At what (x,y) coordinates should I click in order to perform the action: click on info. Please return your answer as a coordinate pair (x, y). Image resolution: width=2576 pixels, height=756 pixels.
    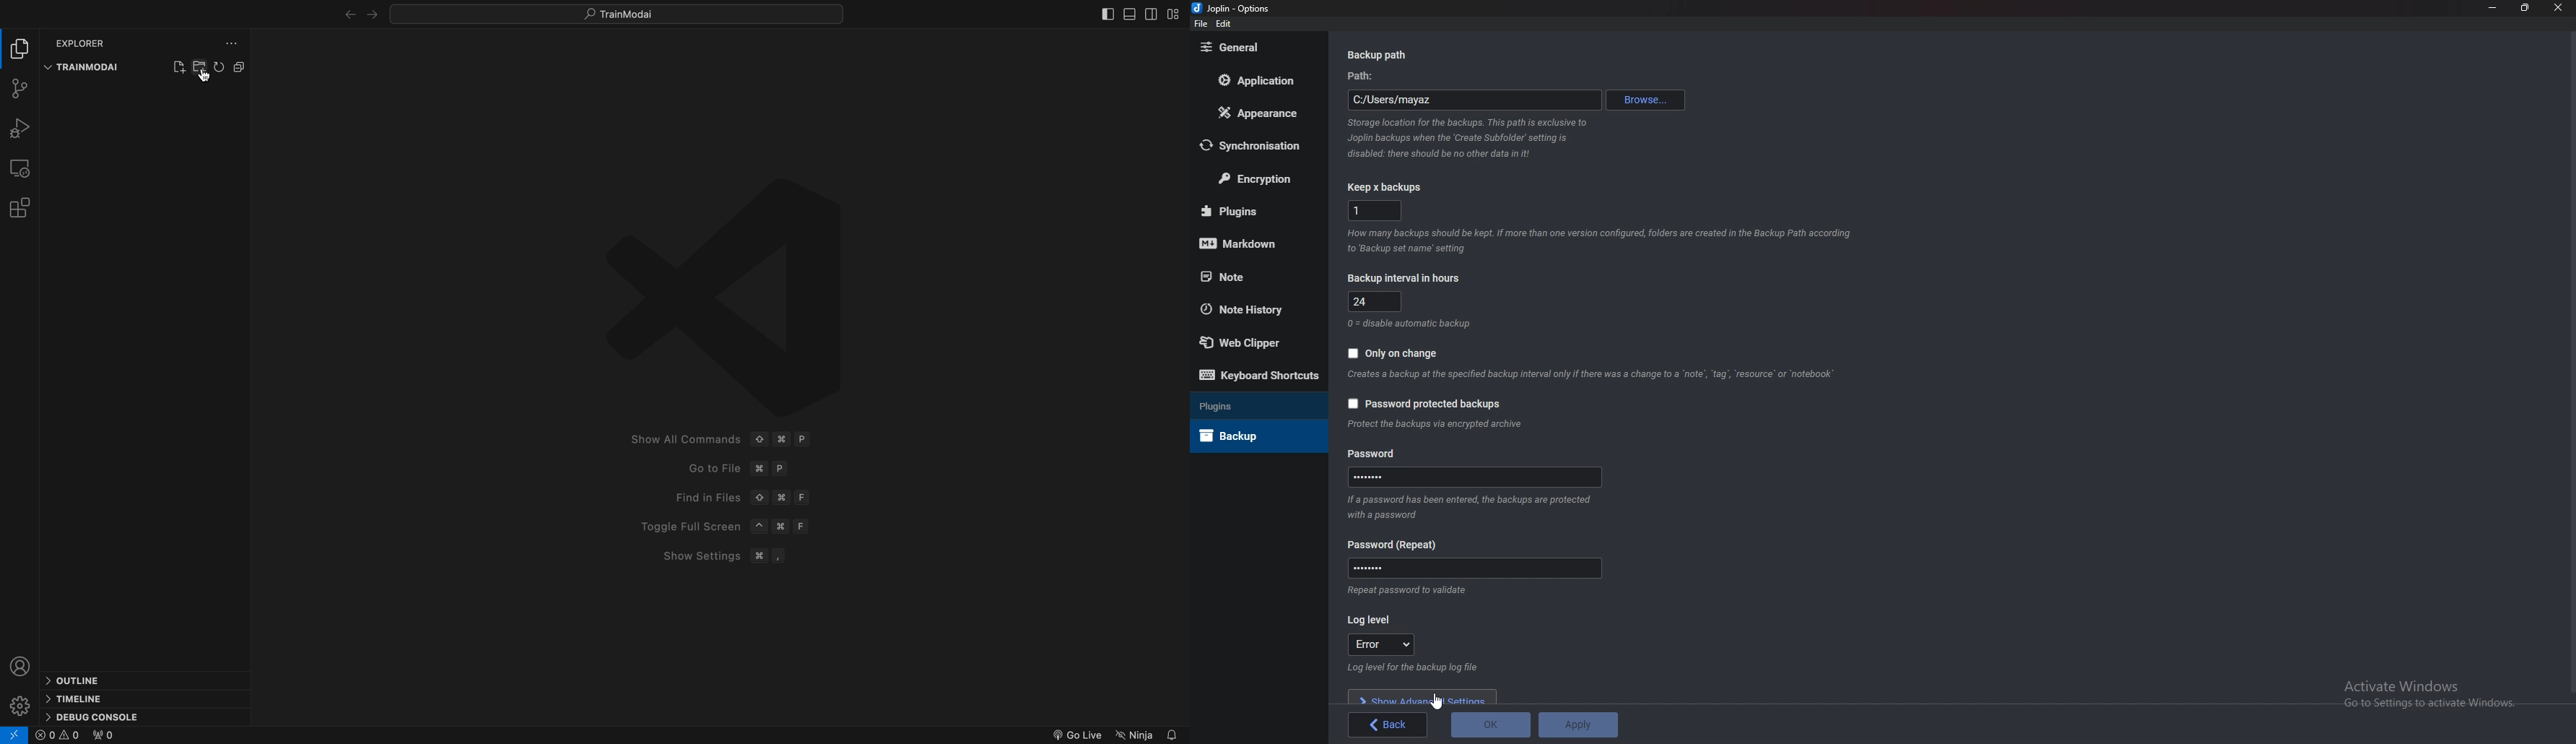
    Looking at the image, I should click on (1445, 425).